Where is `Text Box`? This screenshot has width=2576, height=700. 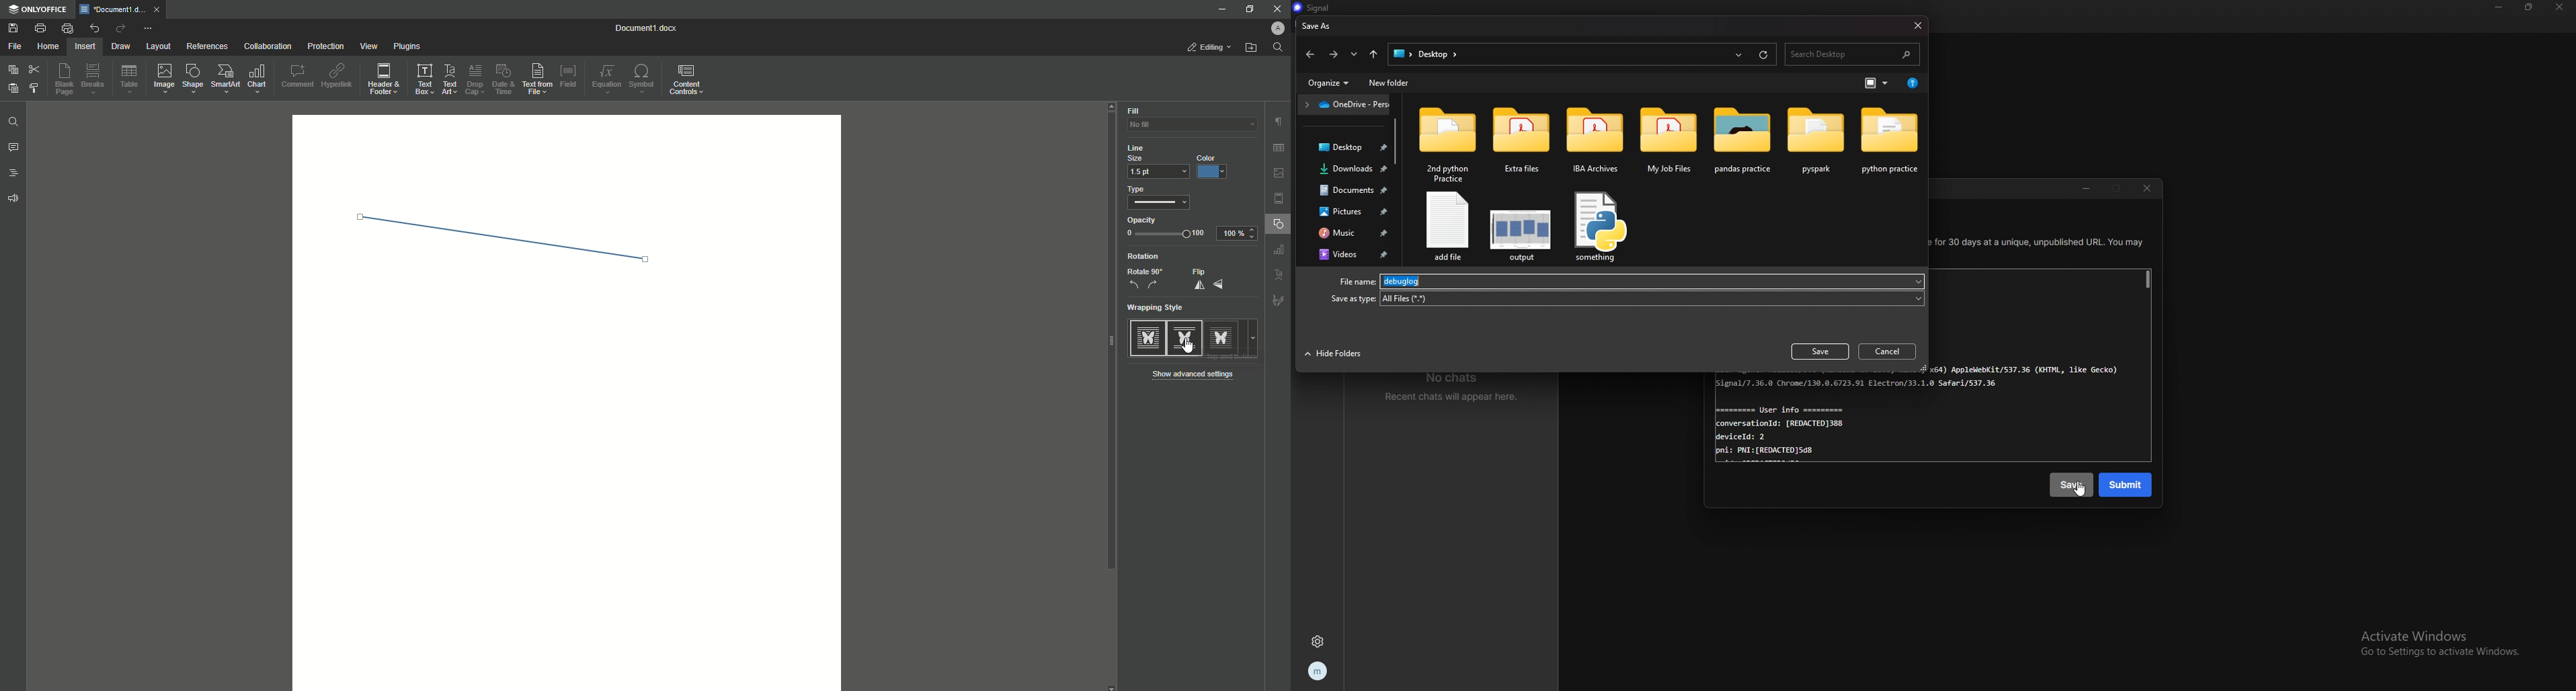 Text Box is located at coordinates (424, 79).